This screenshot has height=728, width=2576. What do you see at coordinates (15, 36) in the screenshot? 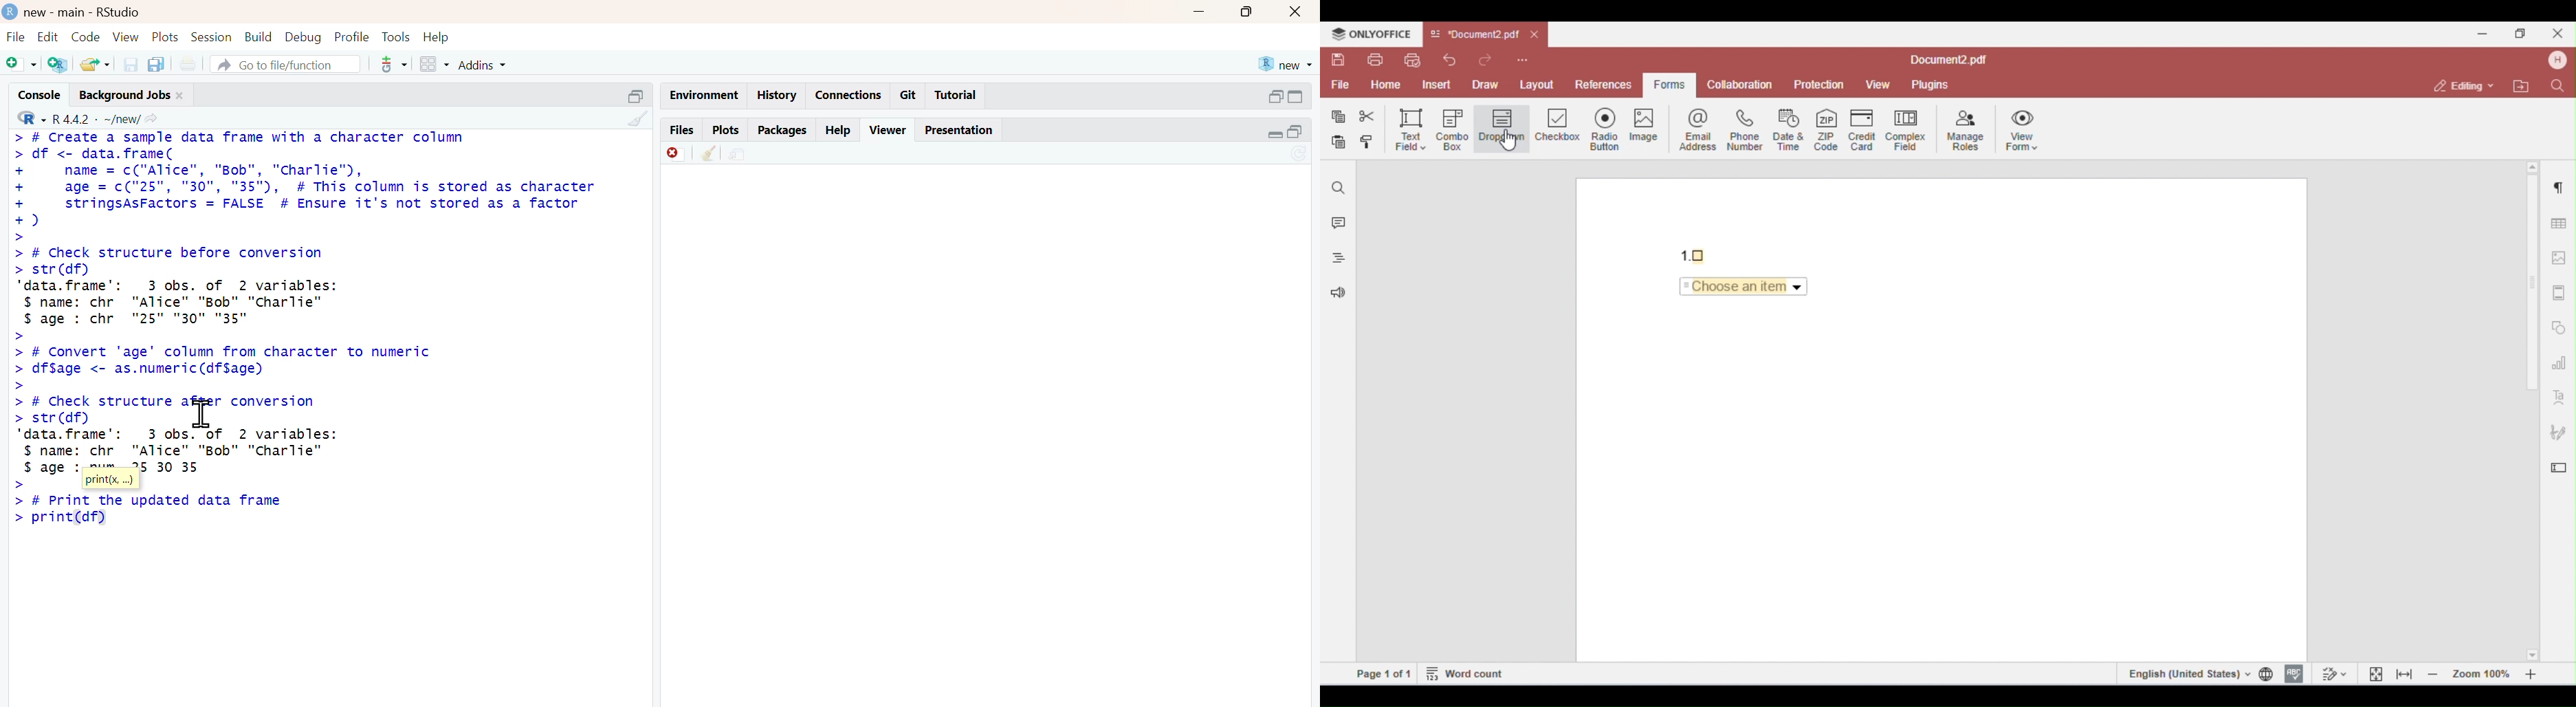
I see `file` at bounding box center [15, 36].